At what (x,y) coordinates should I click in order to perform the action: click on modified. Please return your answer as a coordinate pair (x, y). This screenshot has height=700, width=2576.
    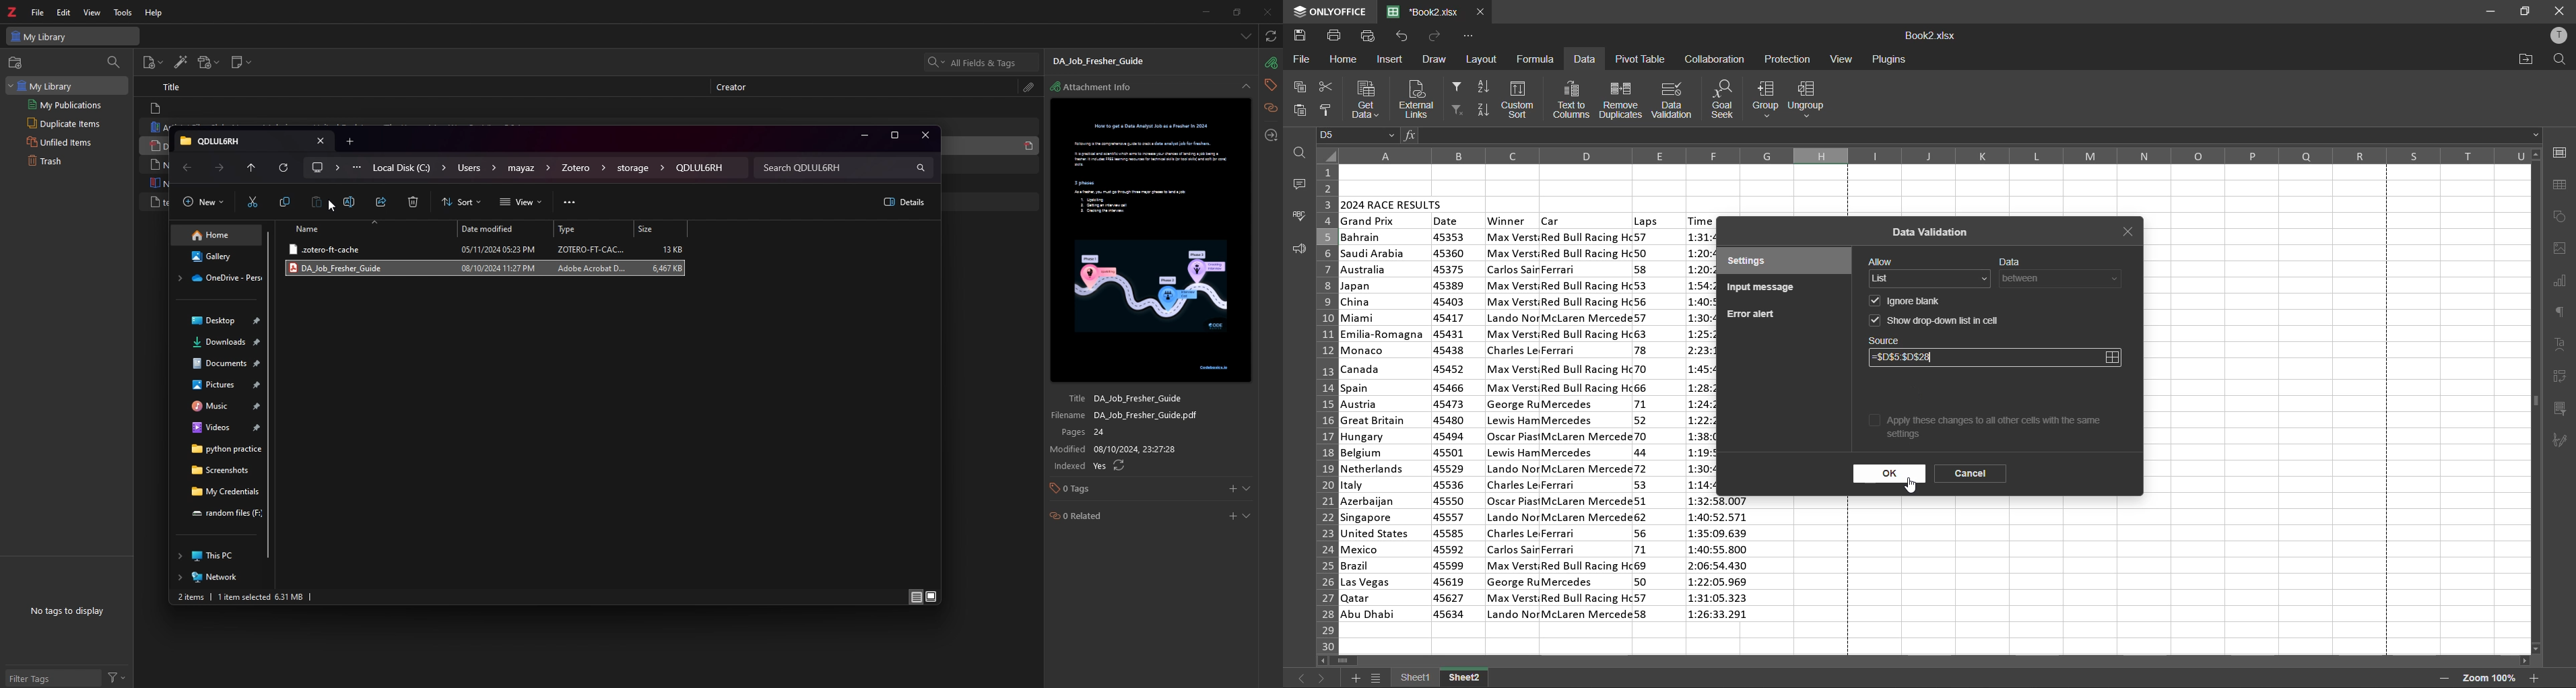
    Looking at the image, I should click on (1142, 450).